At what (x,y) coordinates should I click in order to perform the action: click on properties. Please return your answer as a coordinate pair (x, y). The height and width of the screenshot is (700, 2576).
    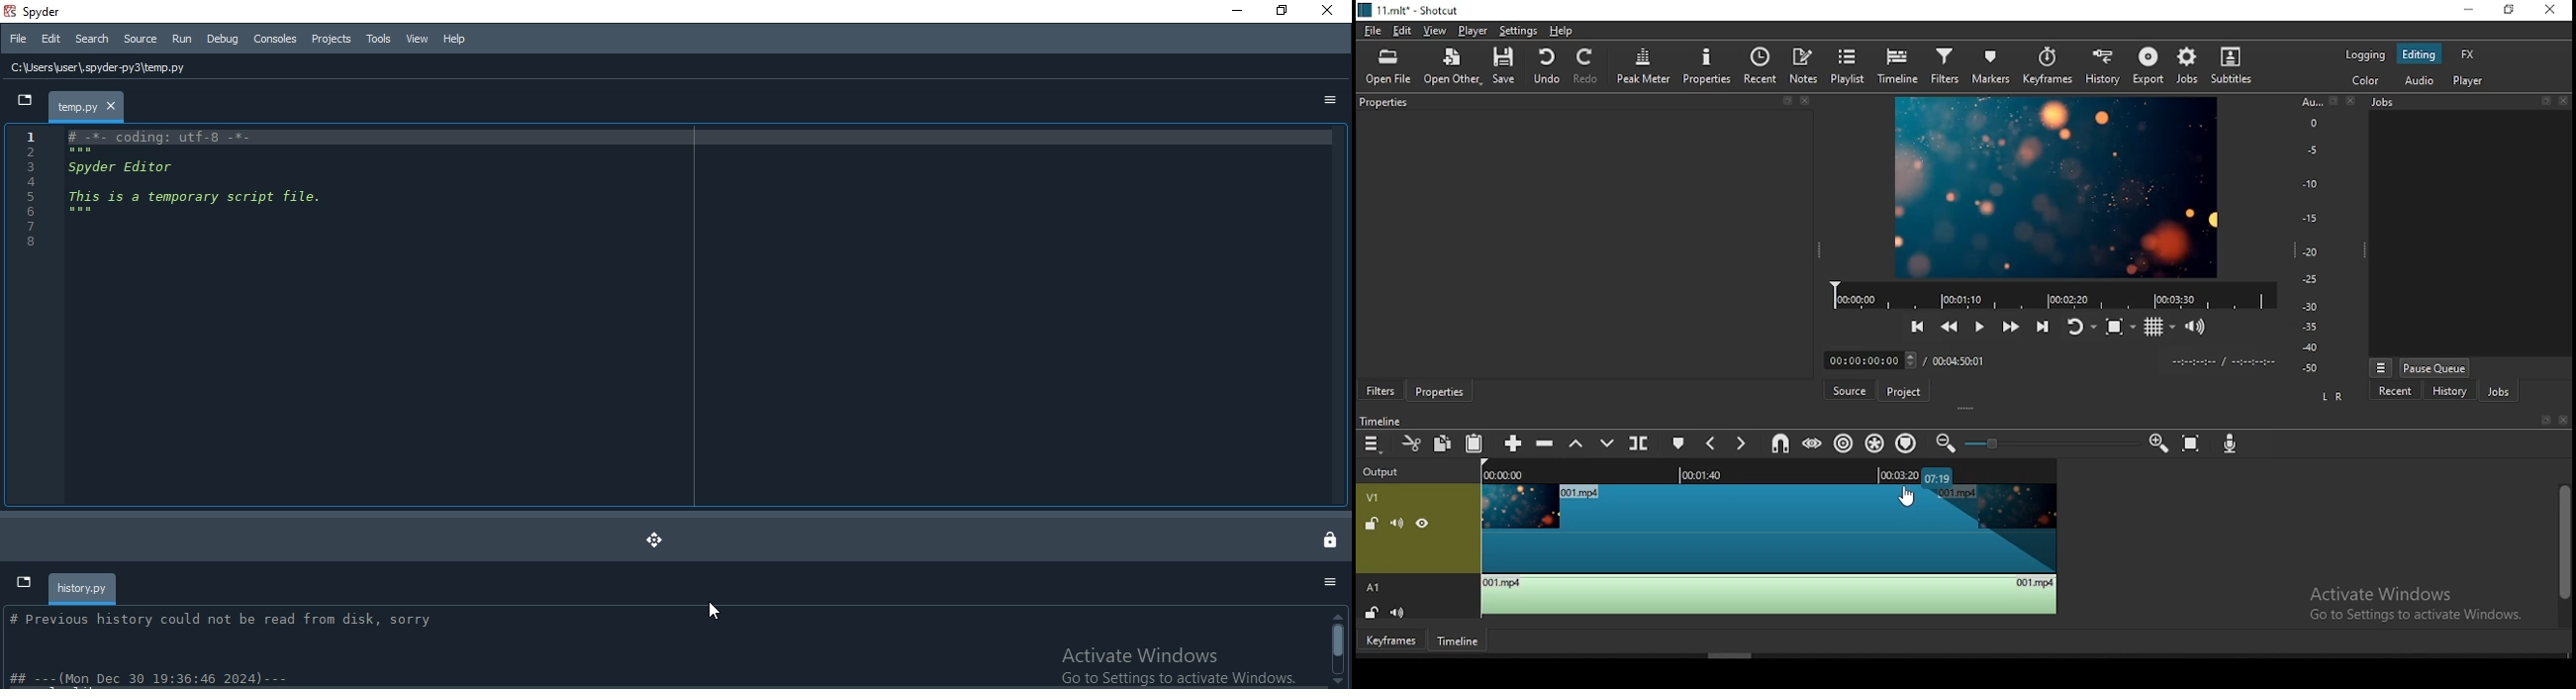
    Looking at the image, I should click on (1440, 390).